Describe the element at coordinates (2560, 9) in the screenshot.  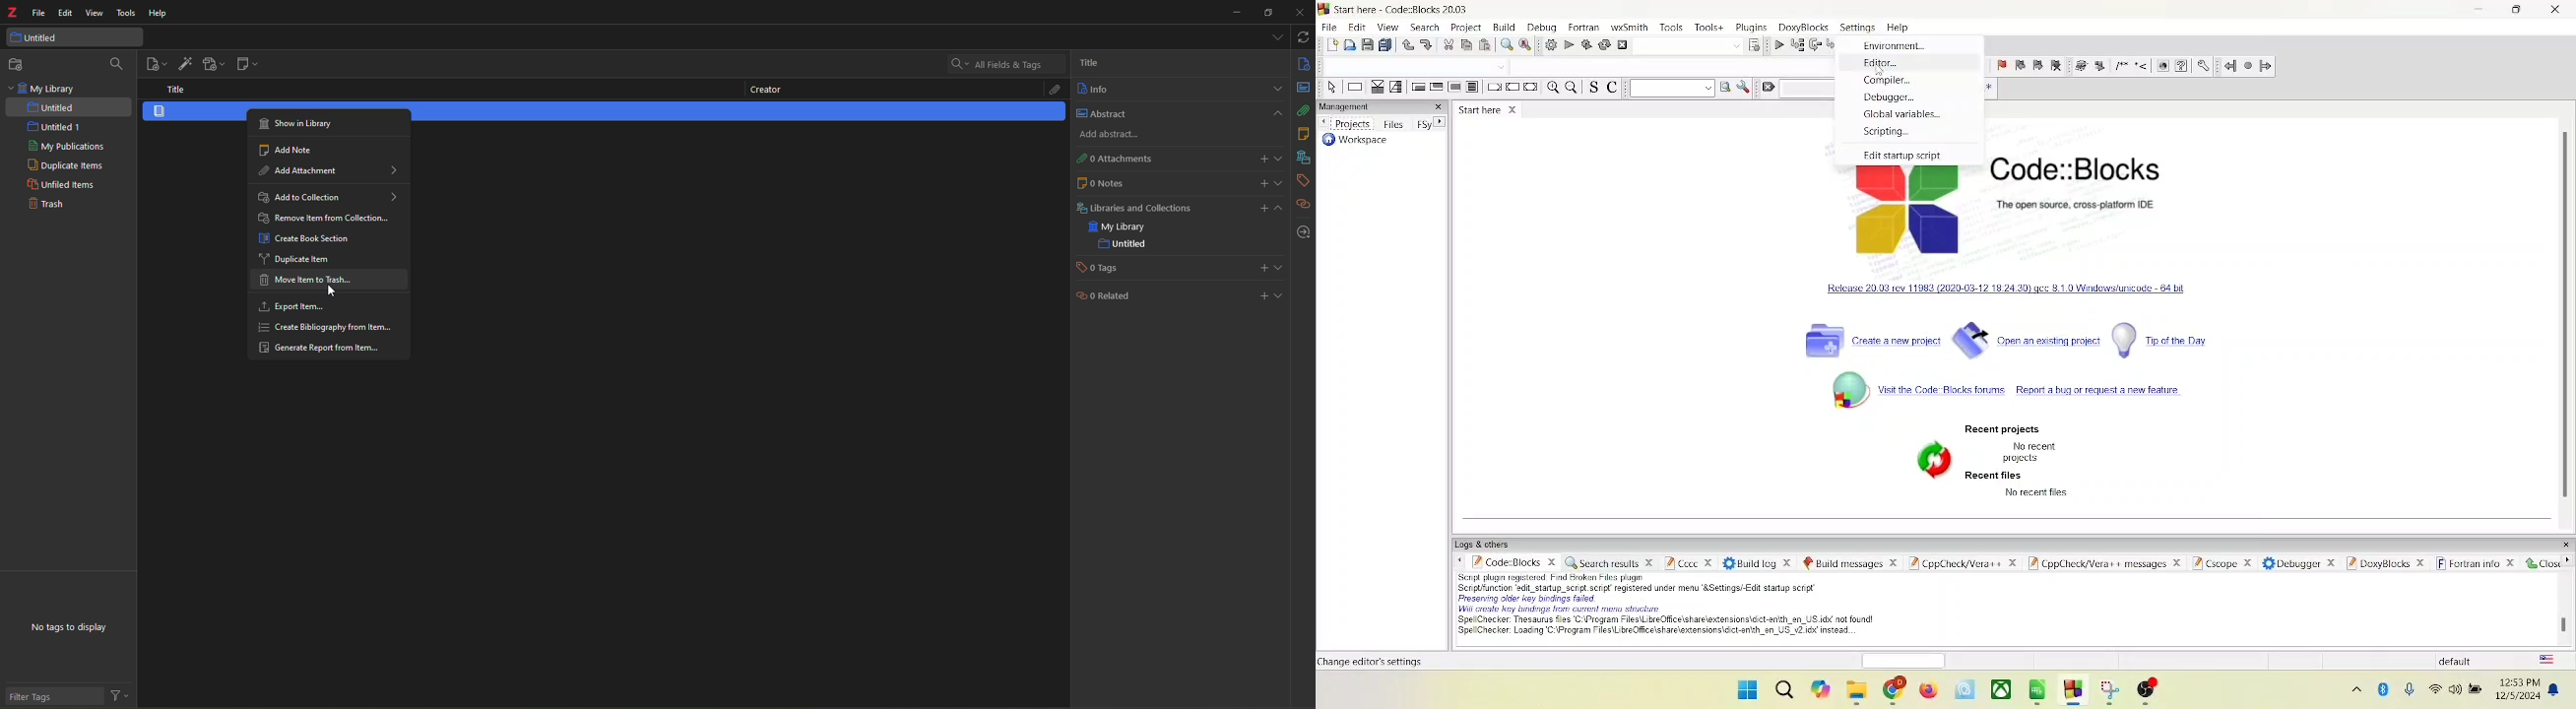
I see `close` at that location.